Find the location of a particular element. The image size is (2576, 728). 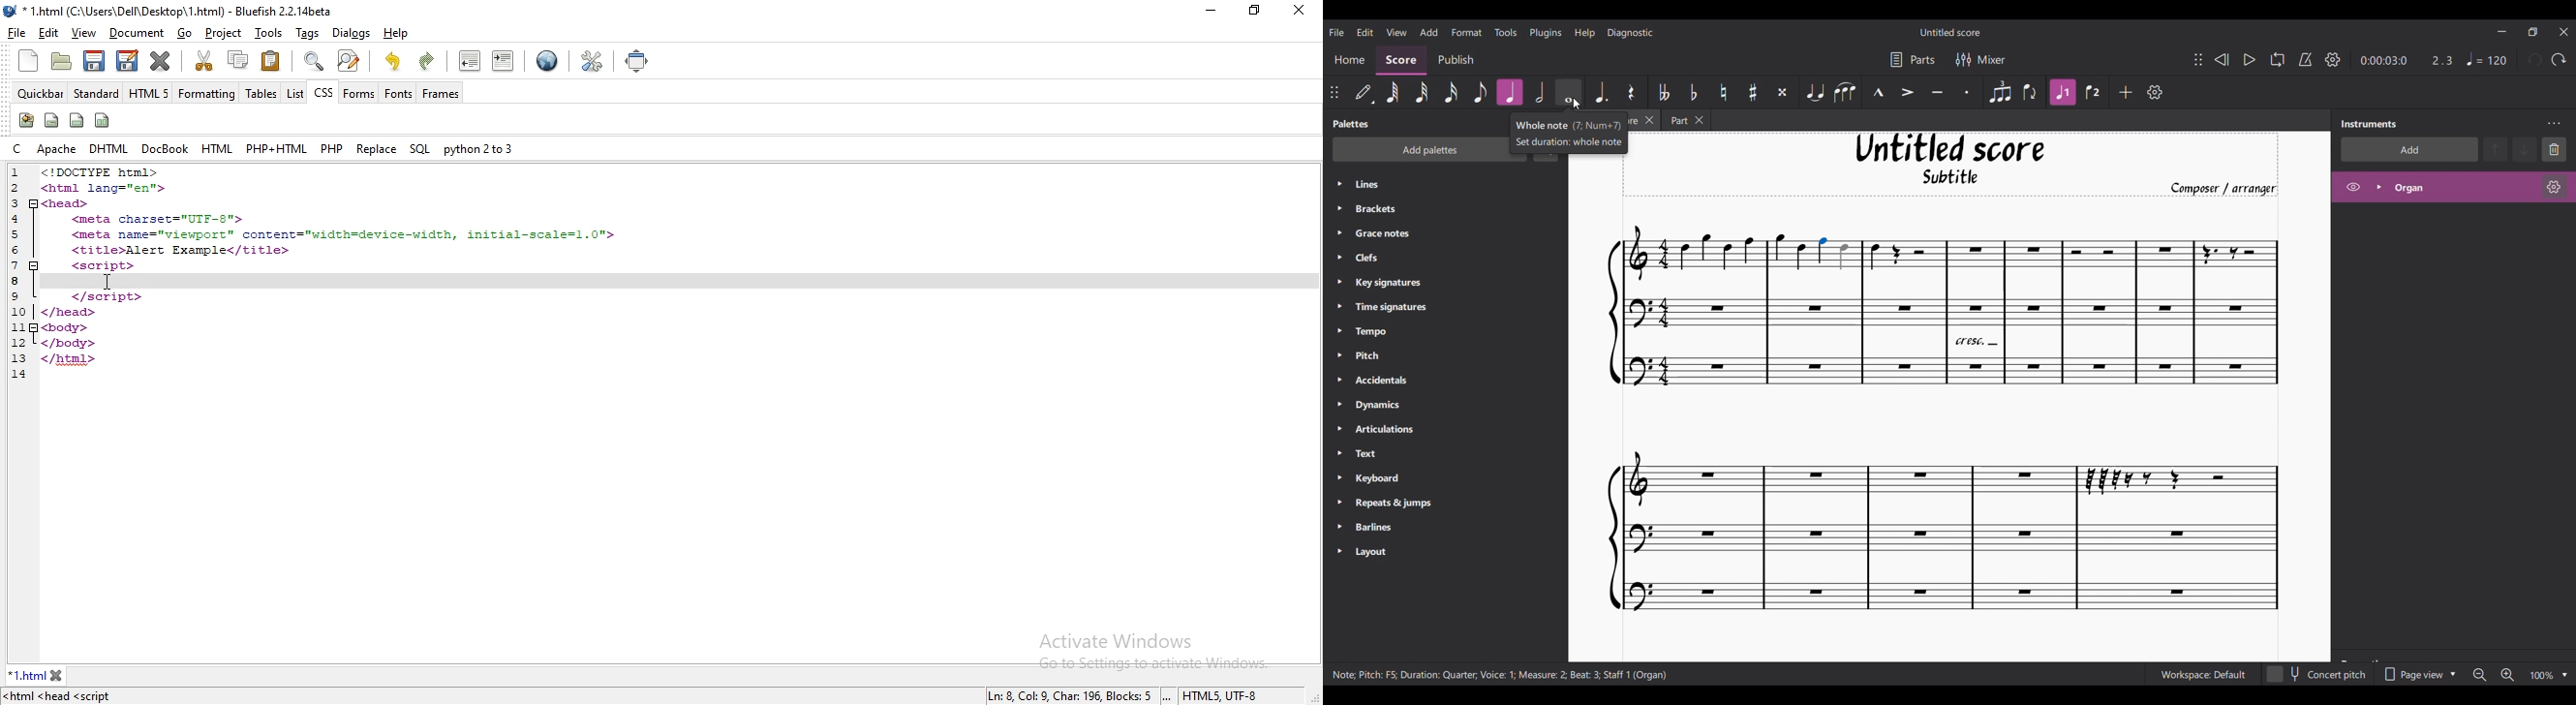

quickbar is located at coordinates (39, 92).